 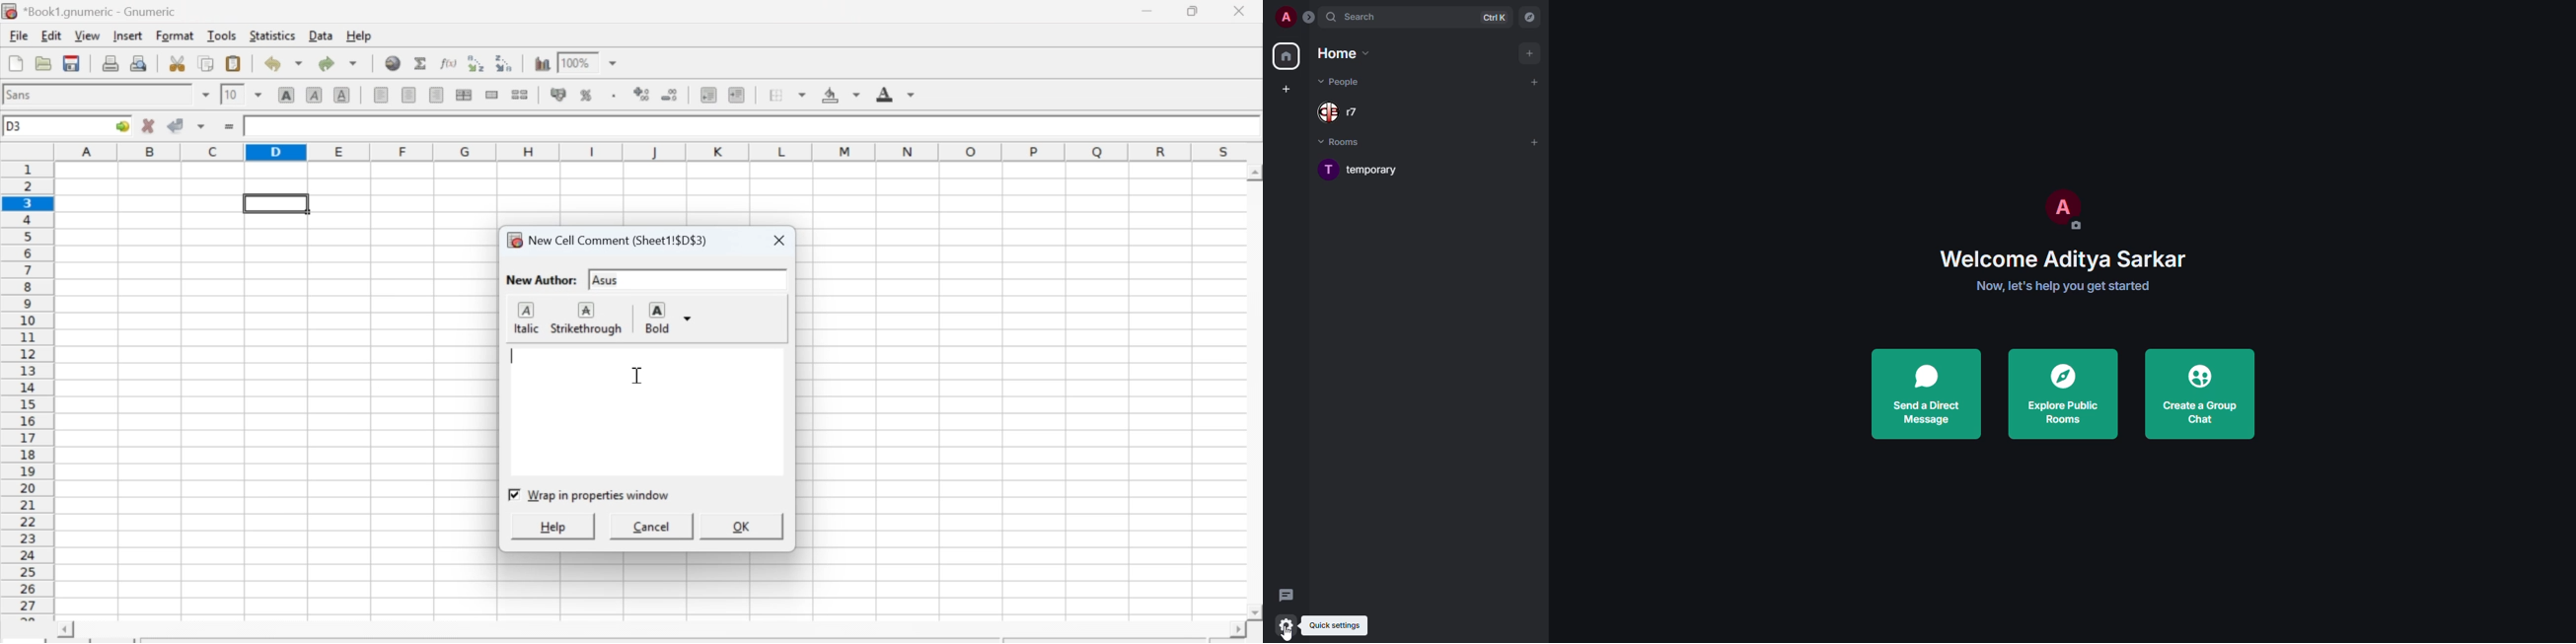 I want to click on Format selection as percentage, so click(x=586, y=94).